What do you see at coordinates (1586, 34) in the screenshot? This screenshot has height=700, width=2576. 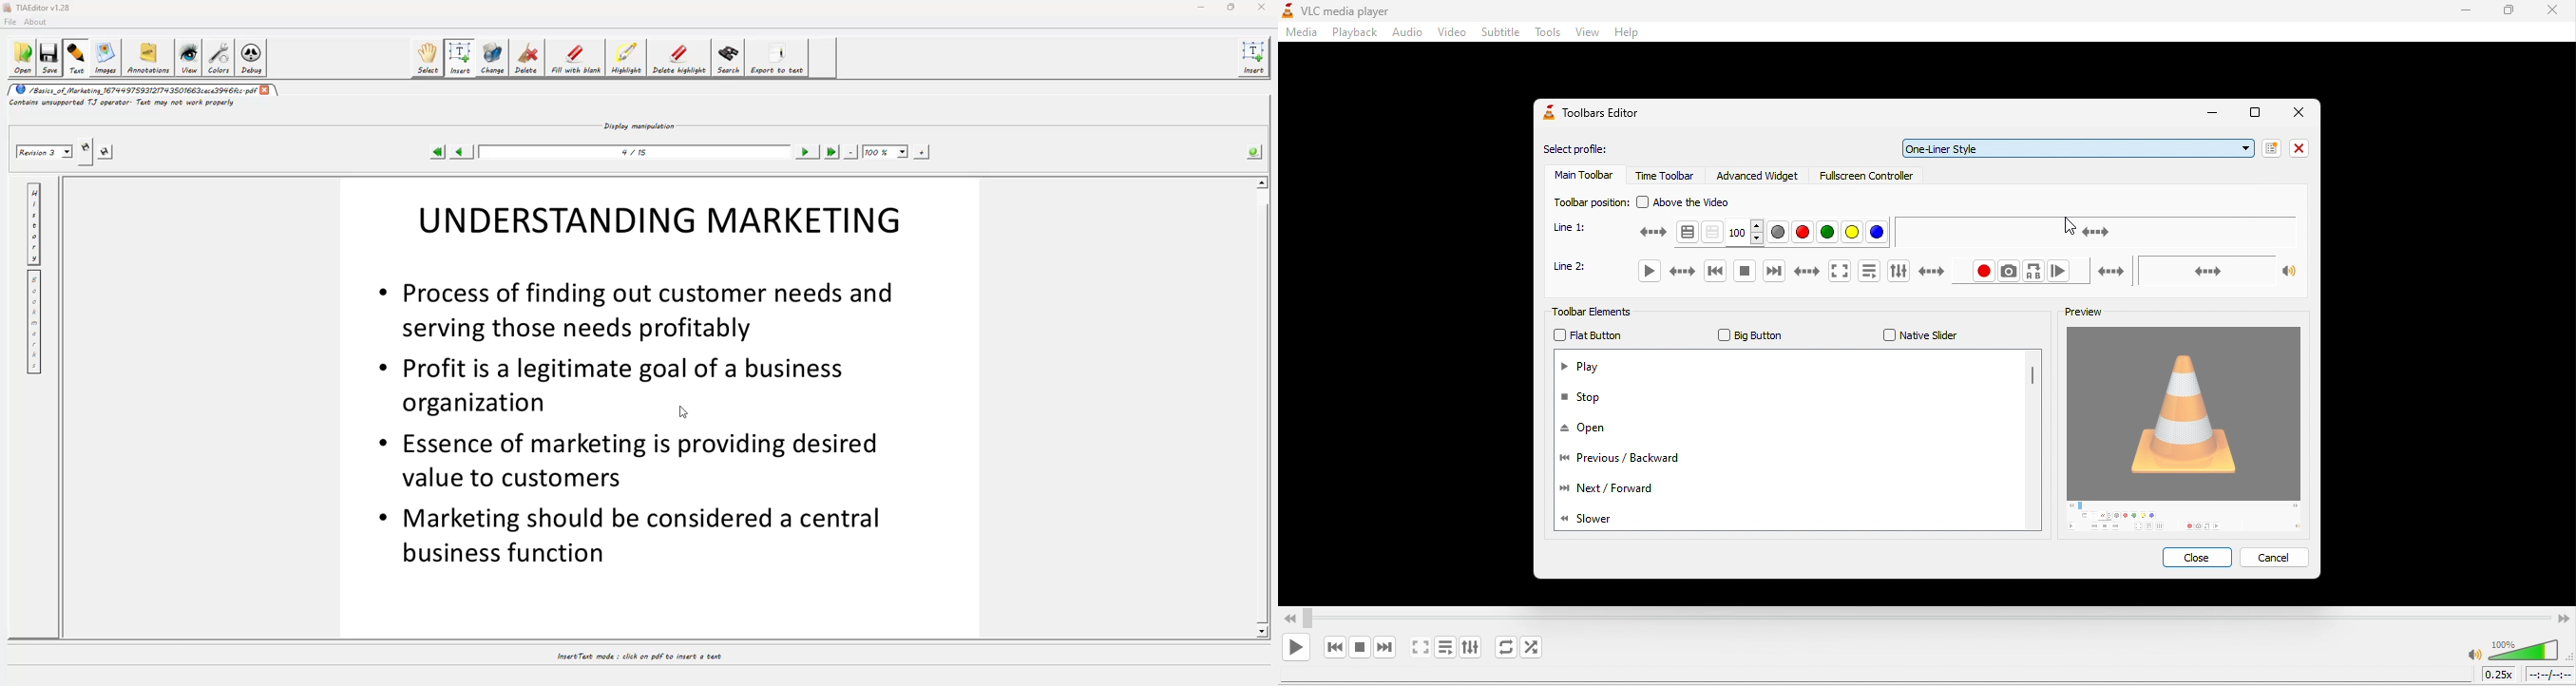 I see `view` at bounding box center [1586, 34].